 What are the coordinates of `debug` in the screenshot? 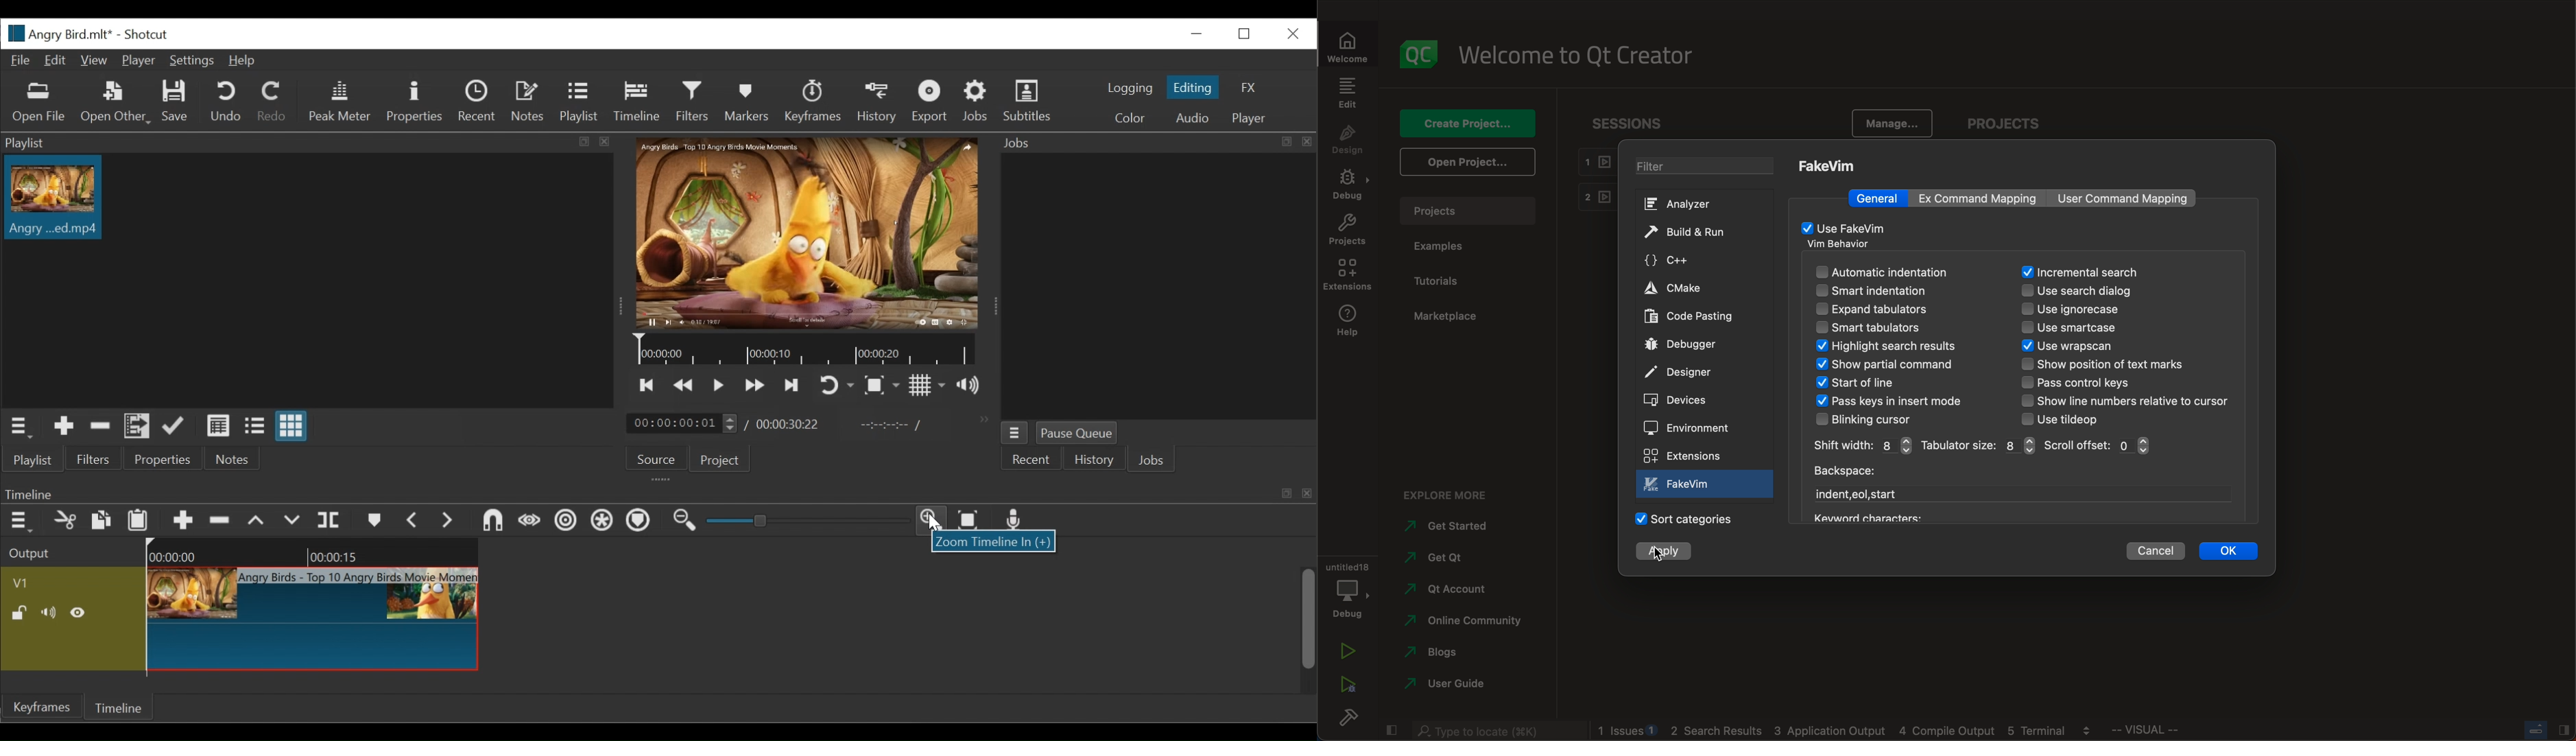 It's located at (1349, 183).